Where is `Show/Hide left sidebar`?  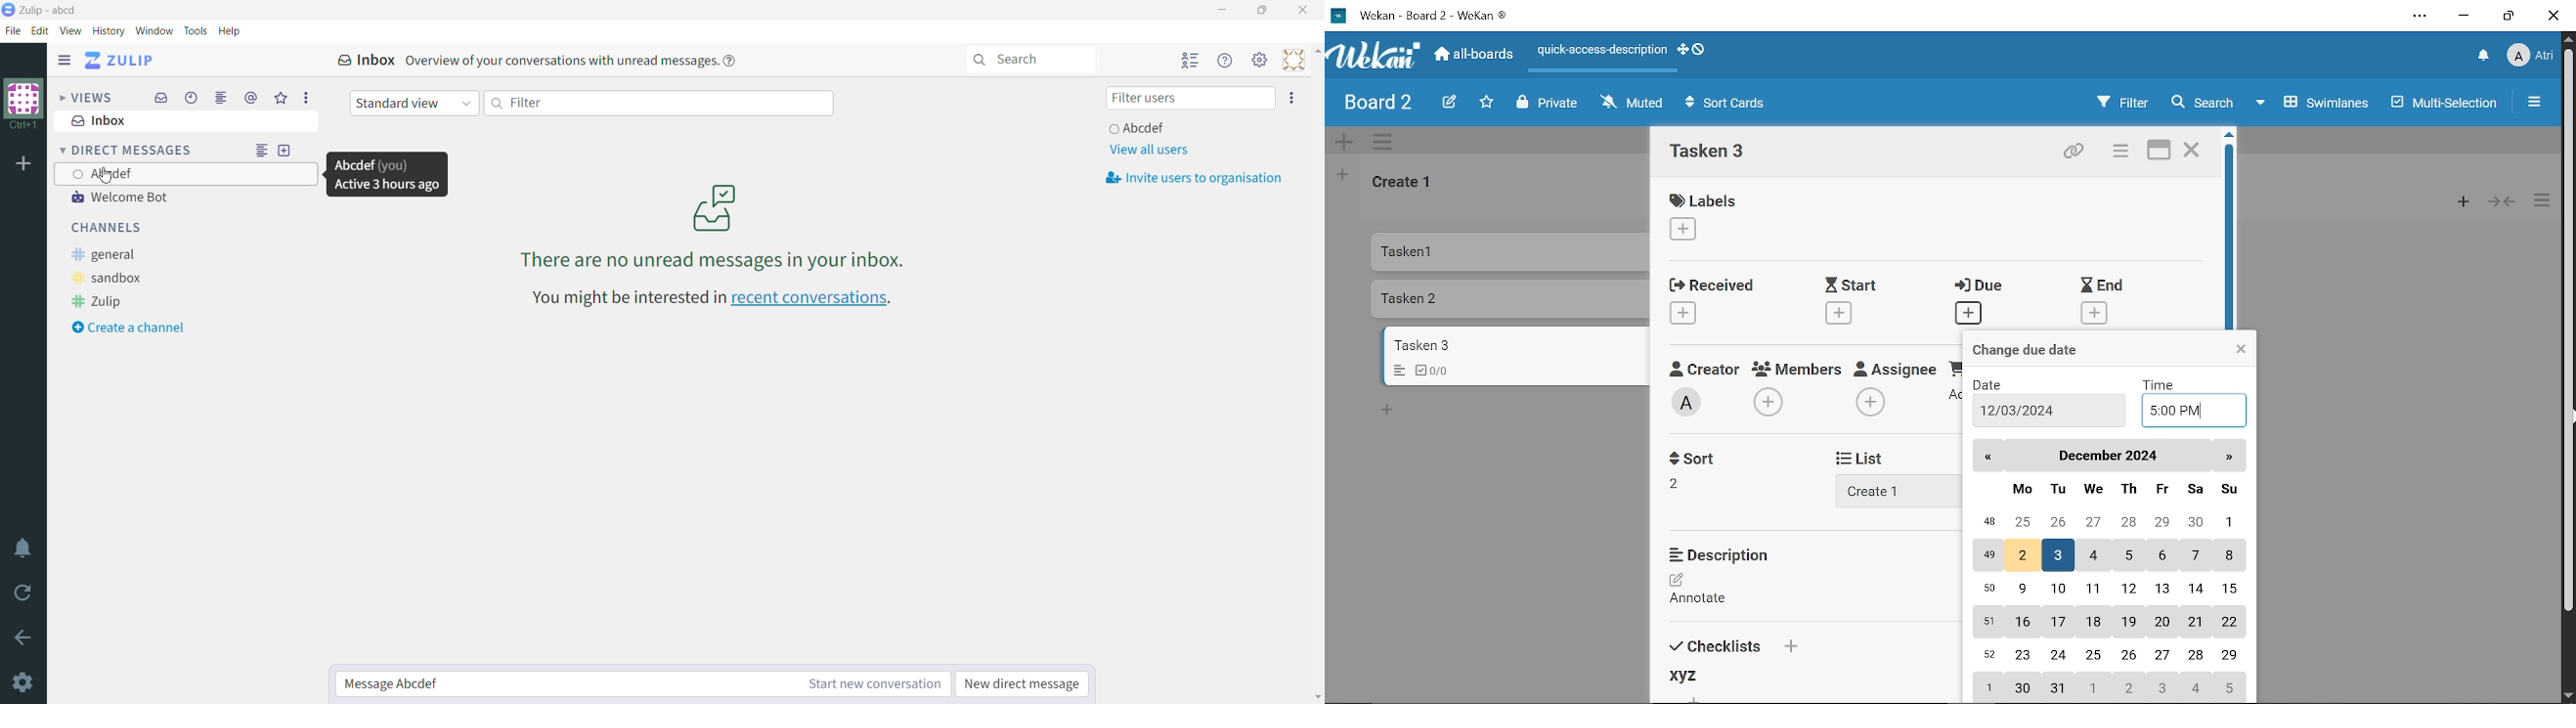
Show/Hide left sidebar is located at coordinates (64, 59).